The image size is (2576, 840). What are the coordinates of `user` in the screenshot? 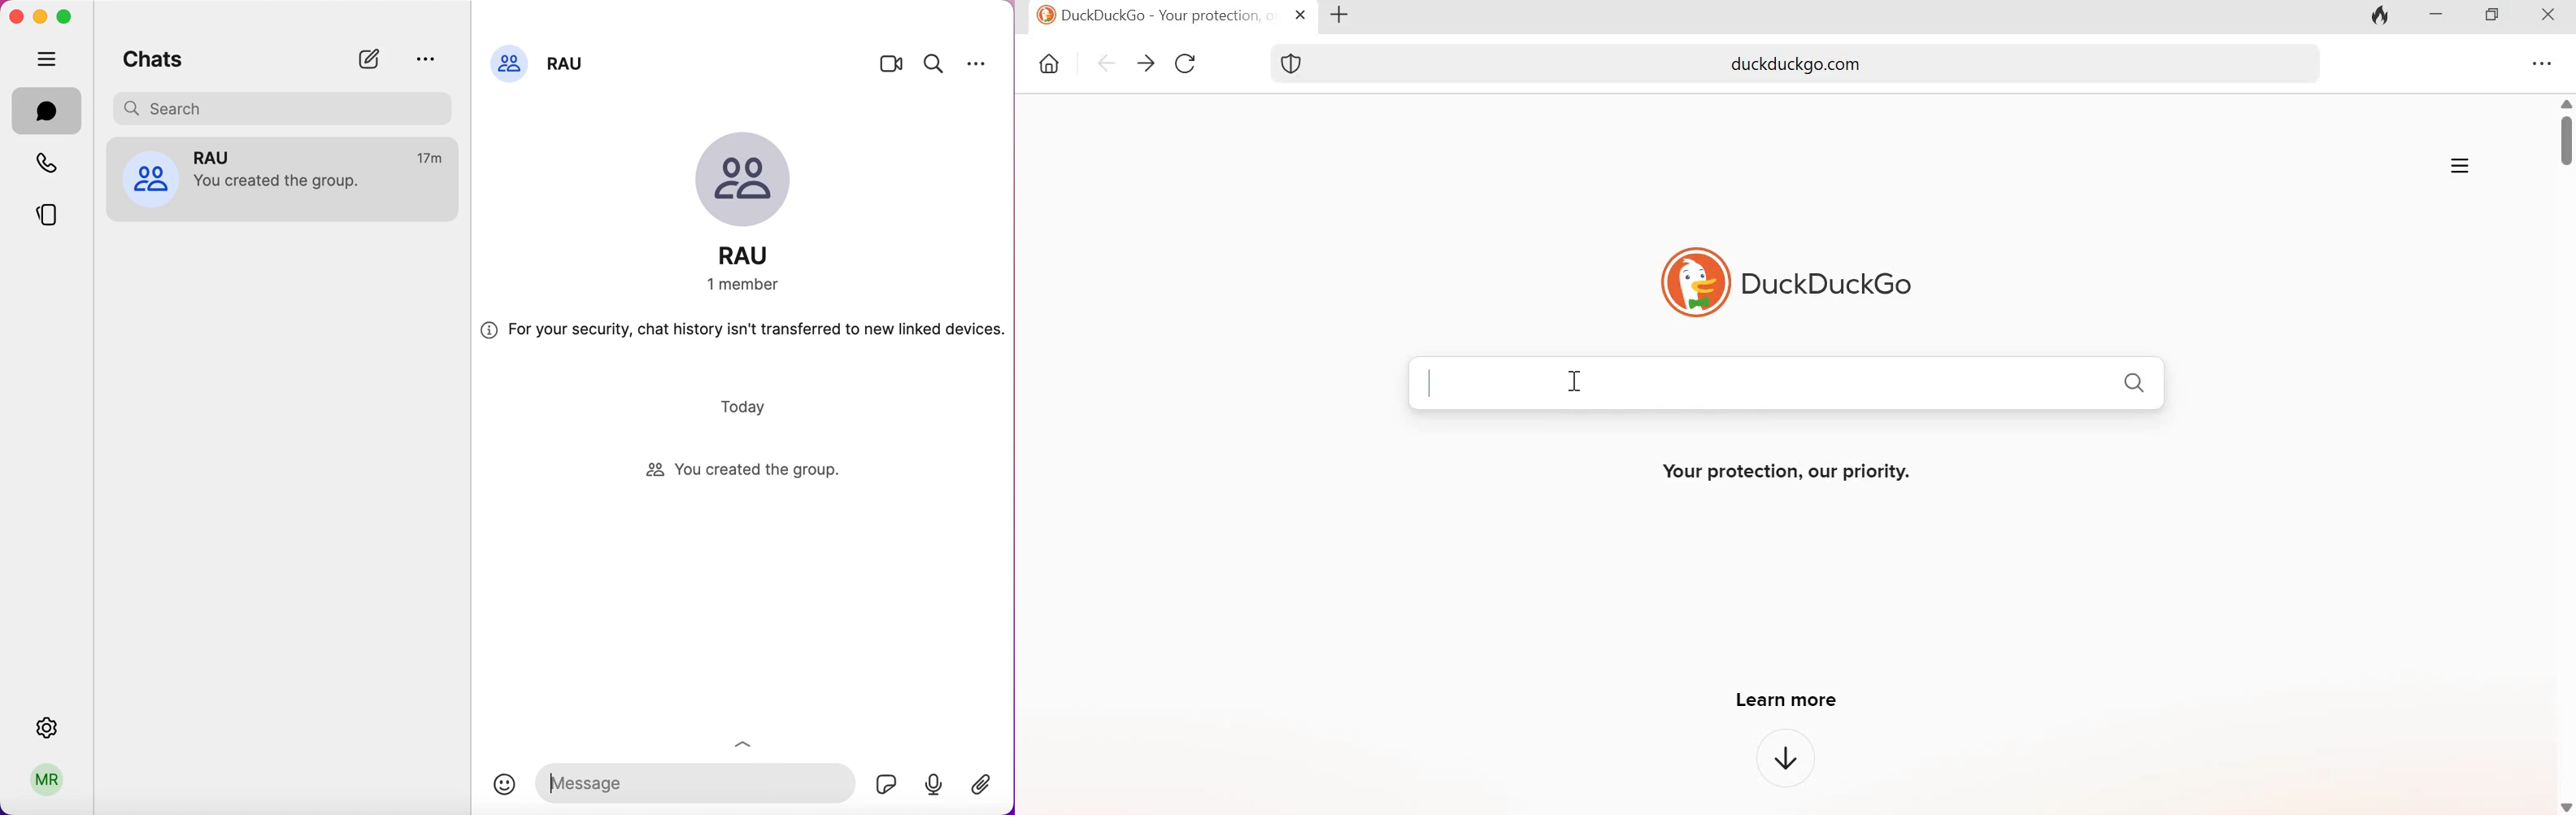 It's located at (48, 784).